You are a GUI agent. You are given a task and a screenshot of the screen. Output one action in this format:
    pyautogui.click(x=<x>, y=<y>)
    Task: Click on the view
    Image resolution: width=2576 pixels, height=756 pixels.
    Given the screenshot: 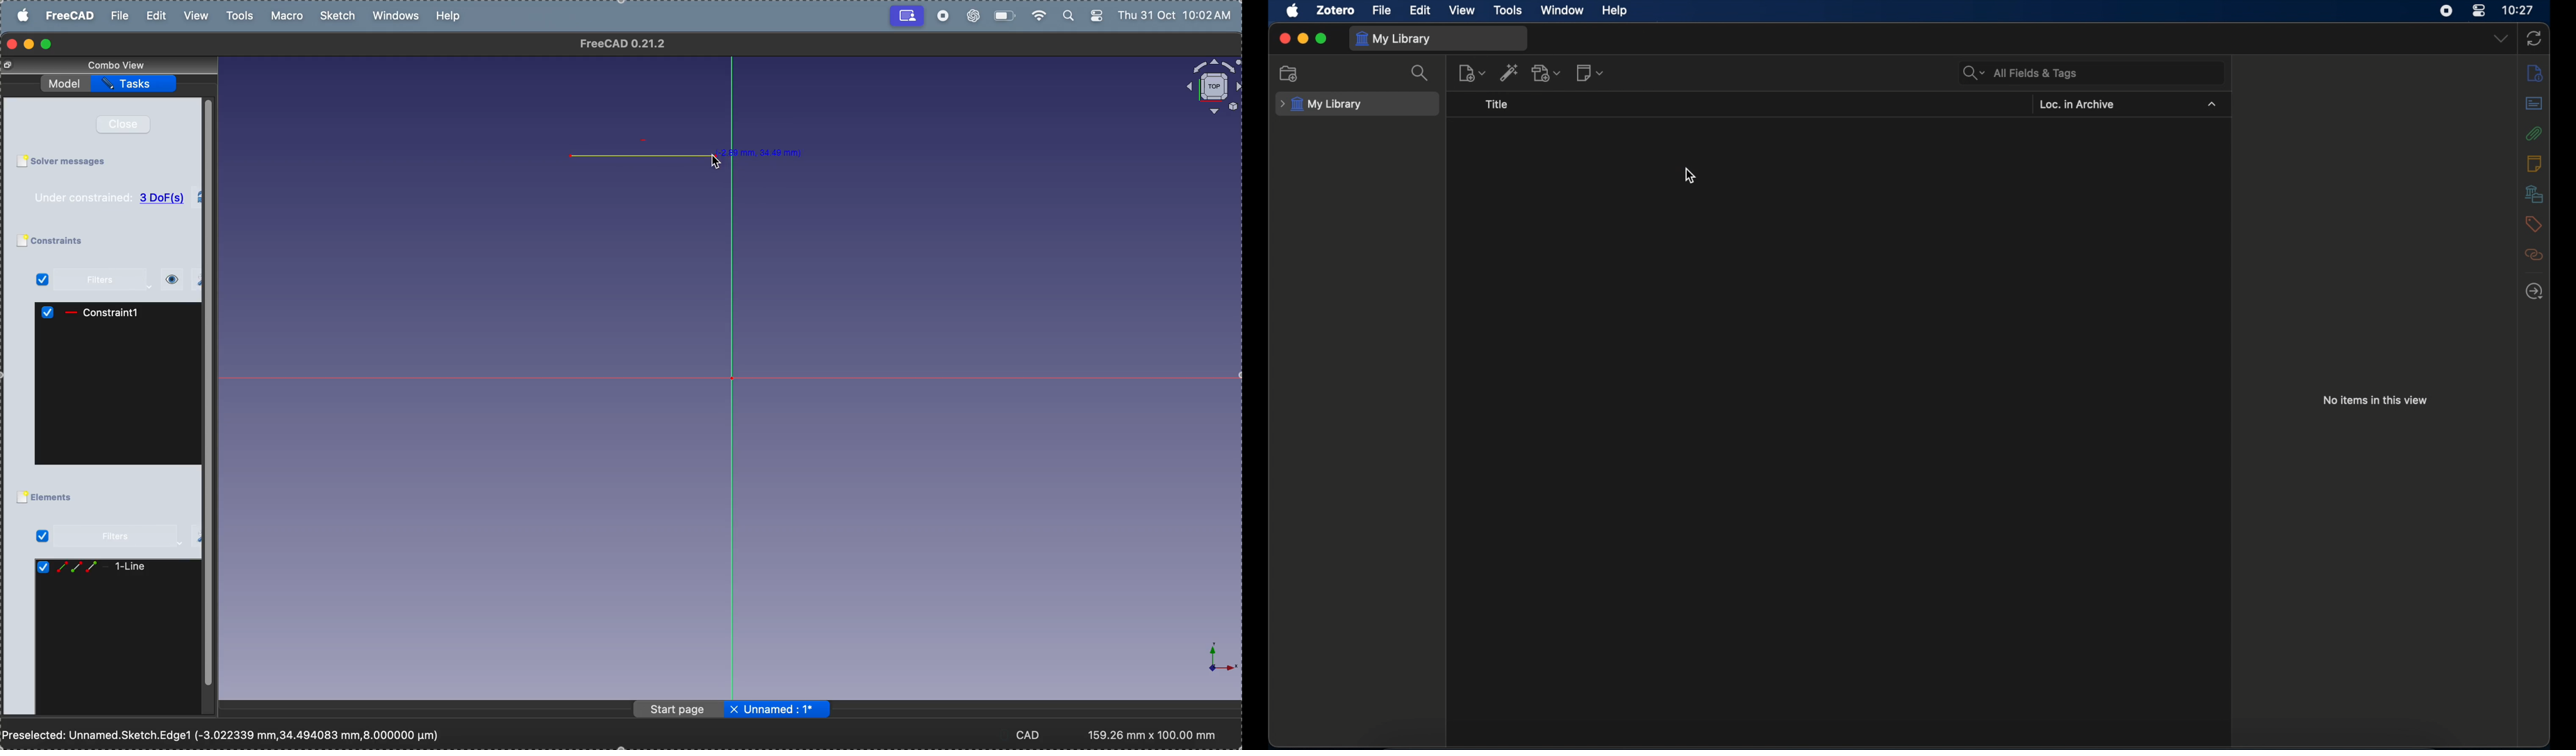 What is the action you would take?
    pyautogui.click(x=194, y=16)
    